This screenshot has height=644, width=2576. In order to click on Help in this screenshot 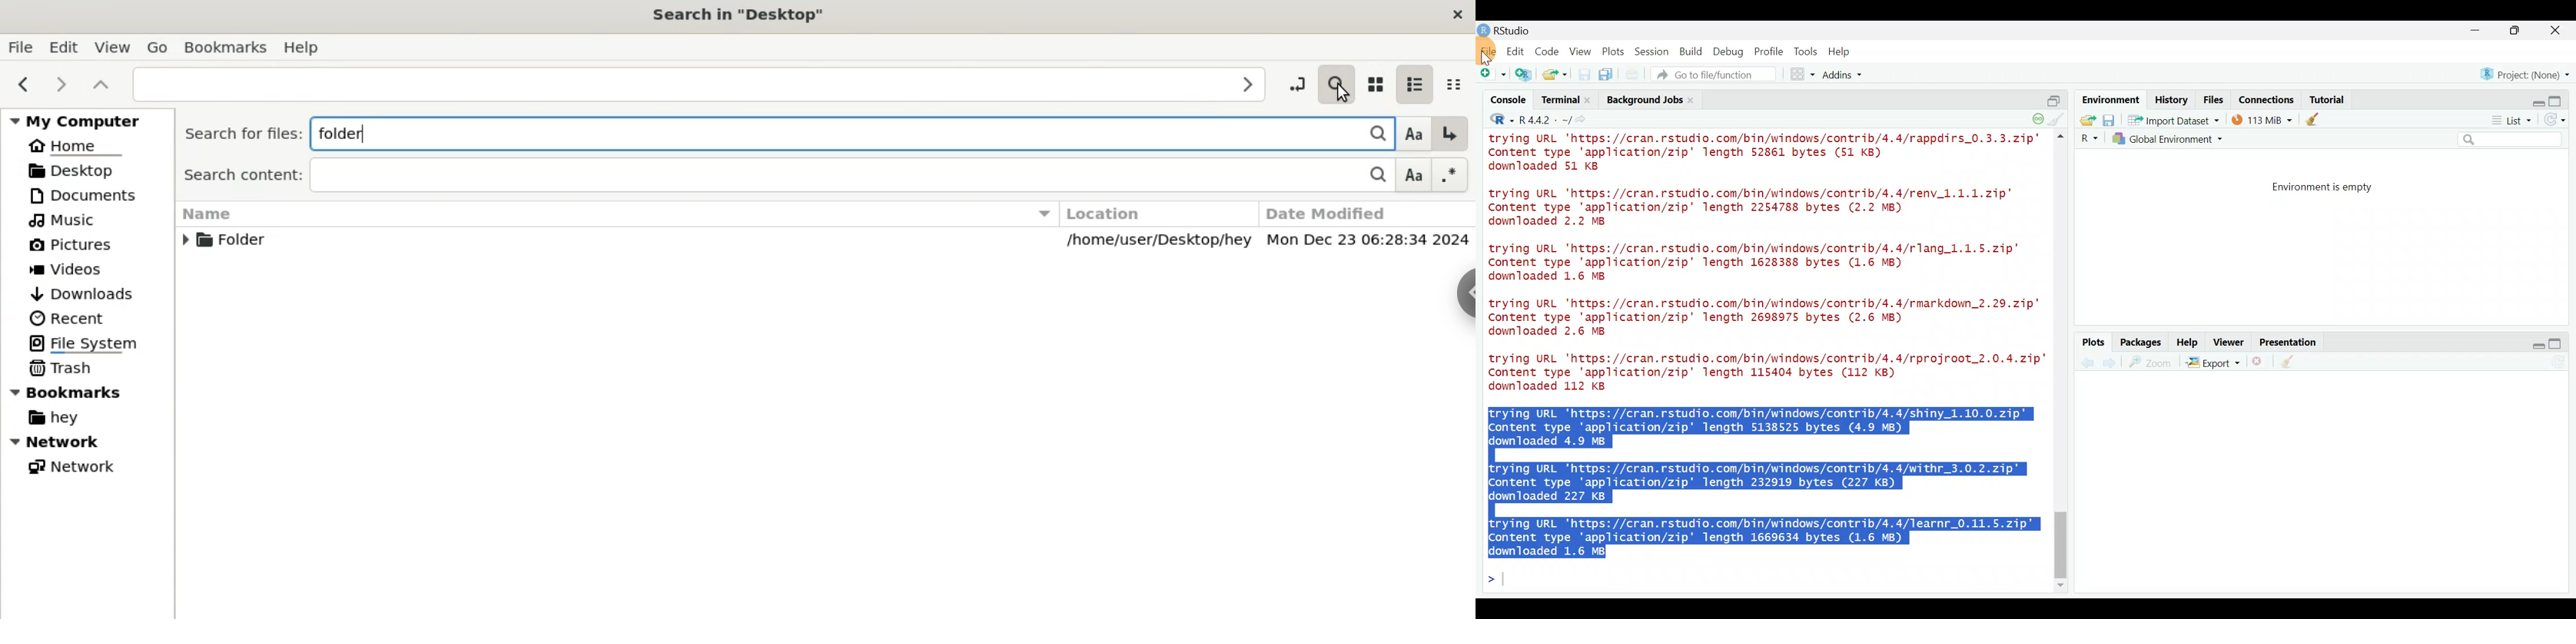, I will do `click(2188, 341)`.